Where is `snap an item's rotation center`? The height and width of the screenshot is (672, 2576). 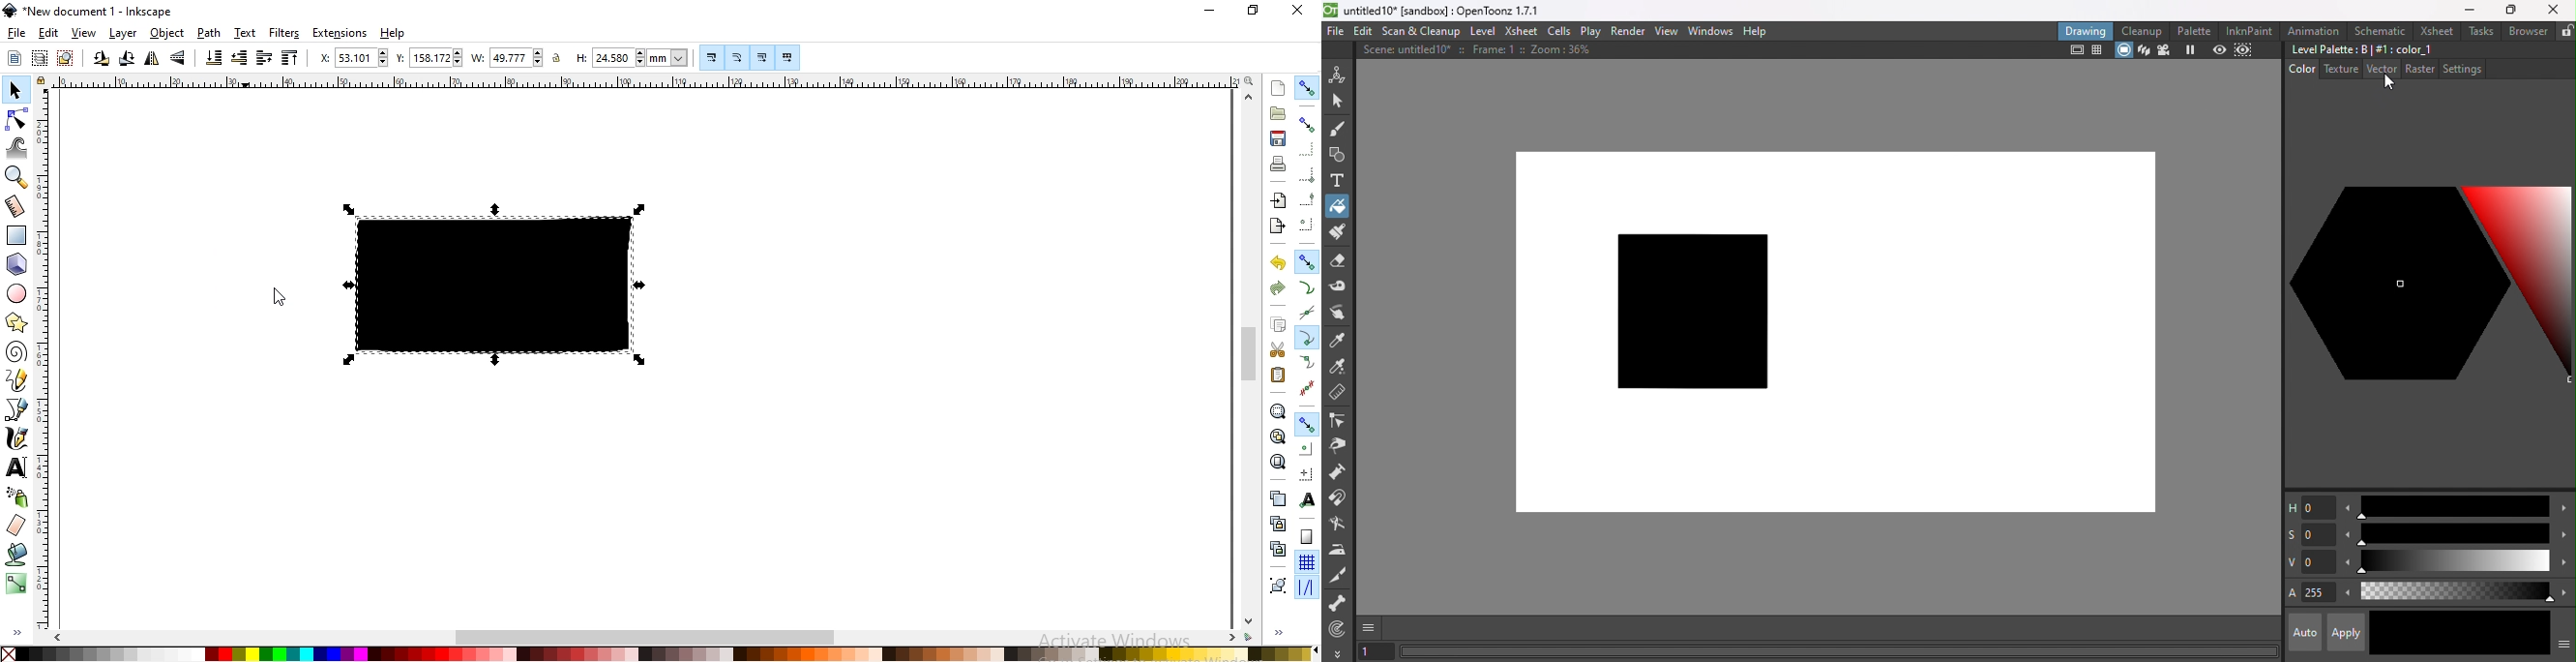 snap an item's rotation center is located at coordinates (1306, 473).